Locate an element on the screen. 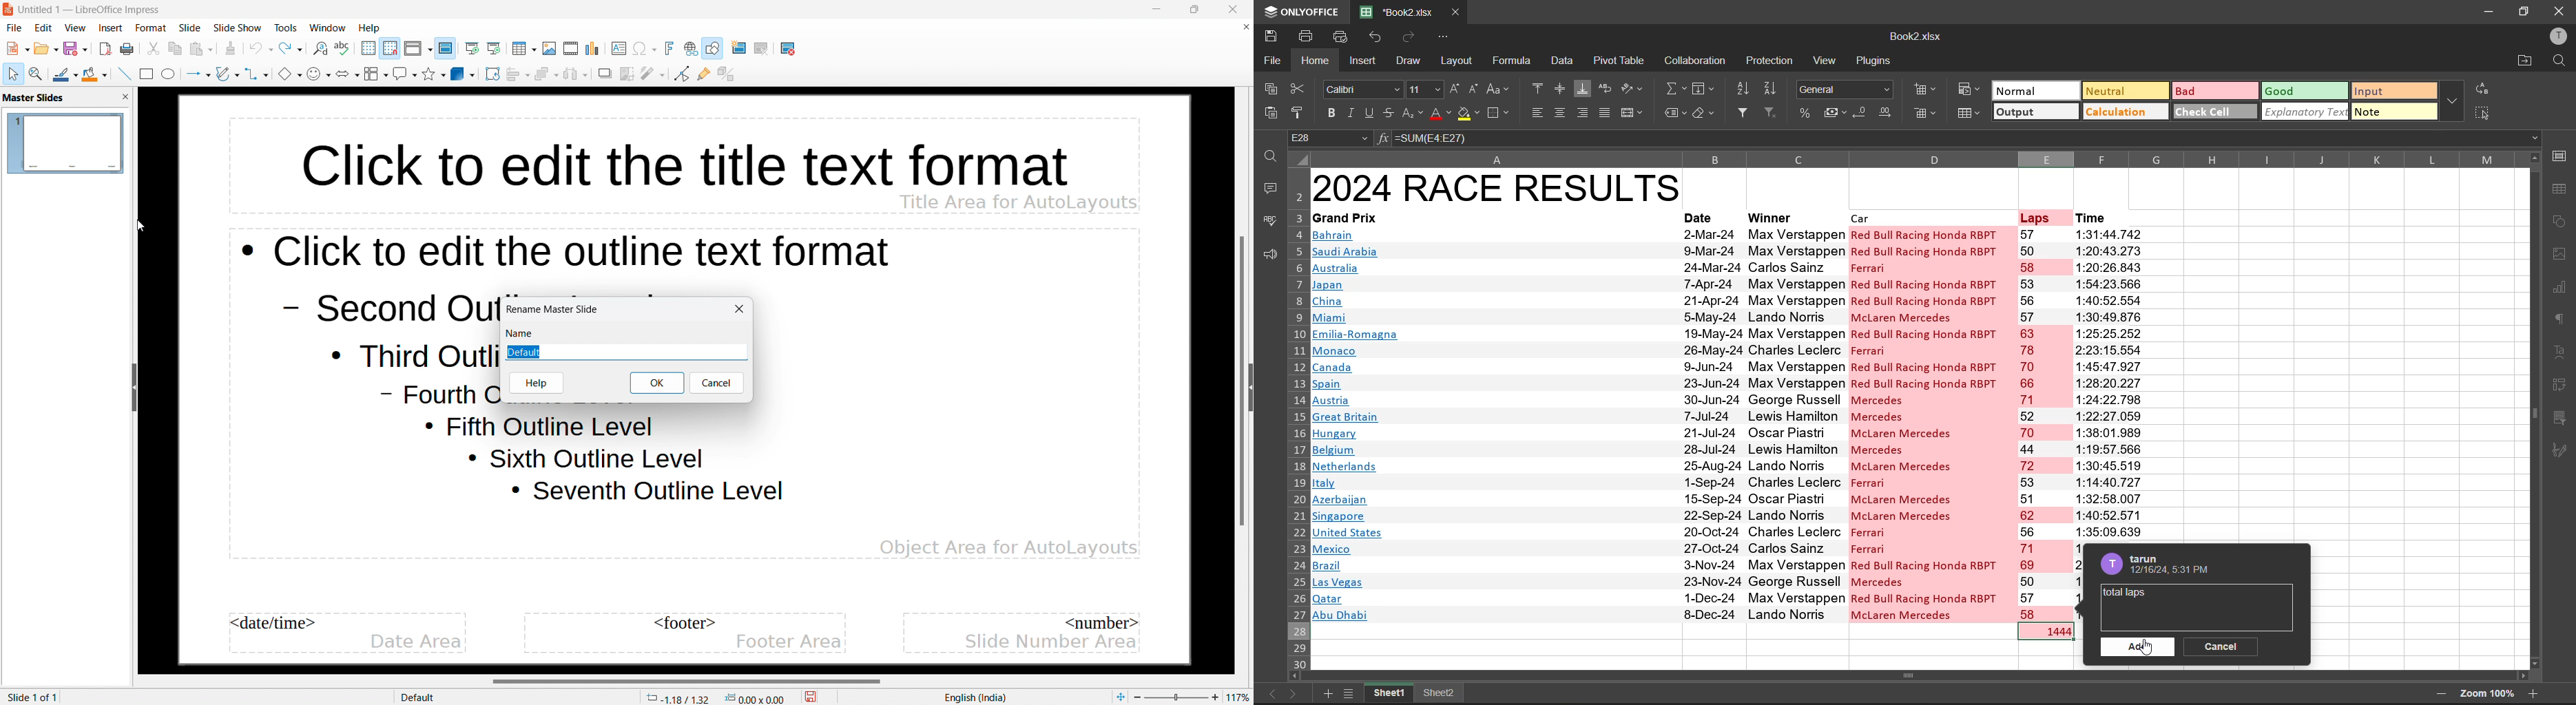  sheet names is located at coordinates (1440, 694).